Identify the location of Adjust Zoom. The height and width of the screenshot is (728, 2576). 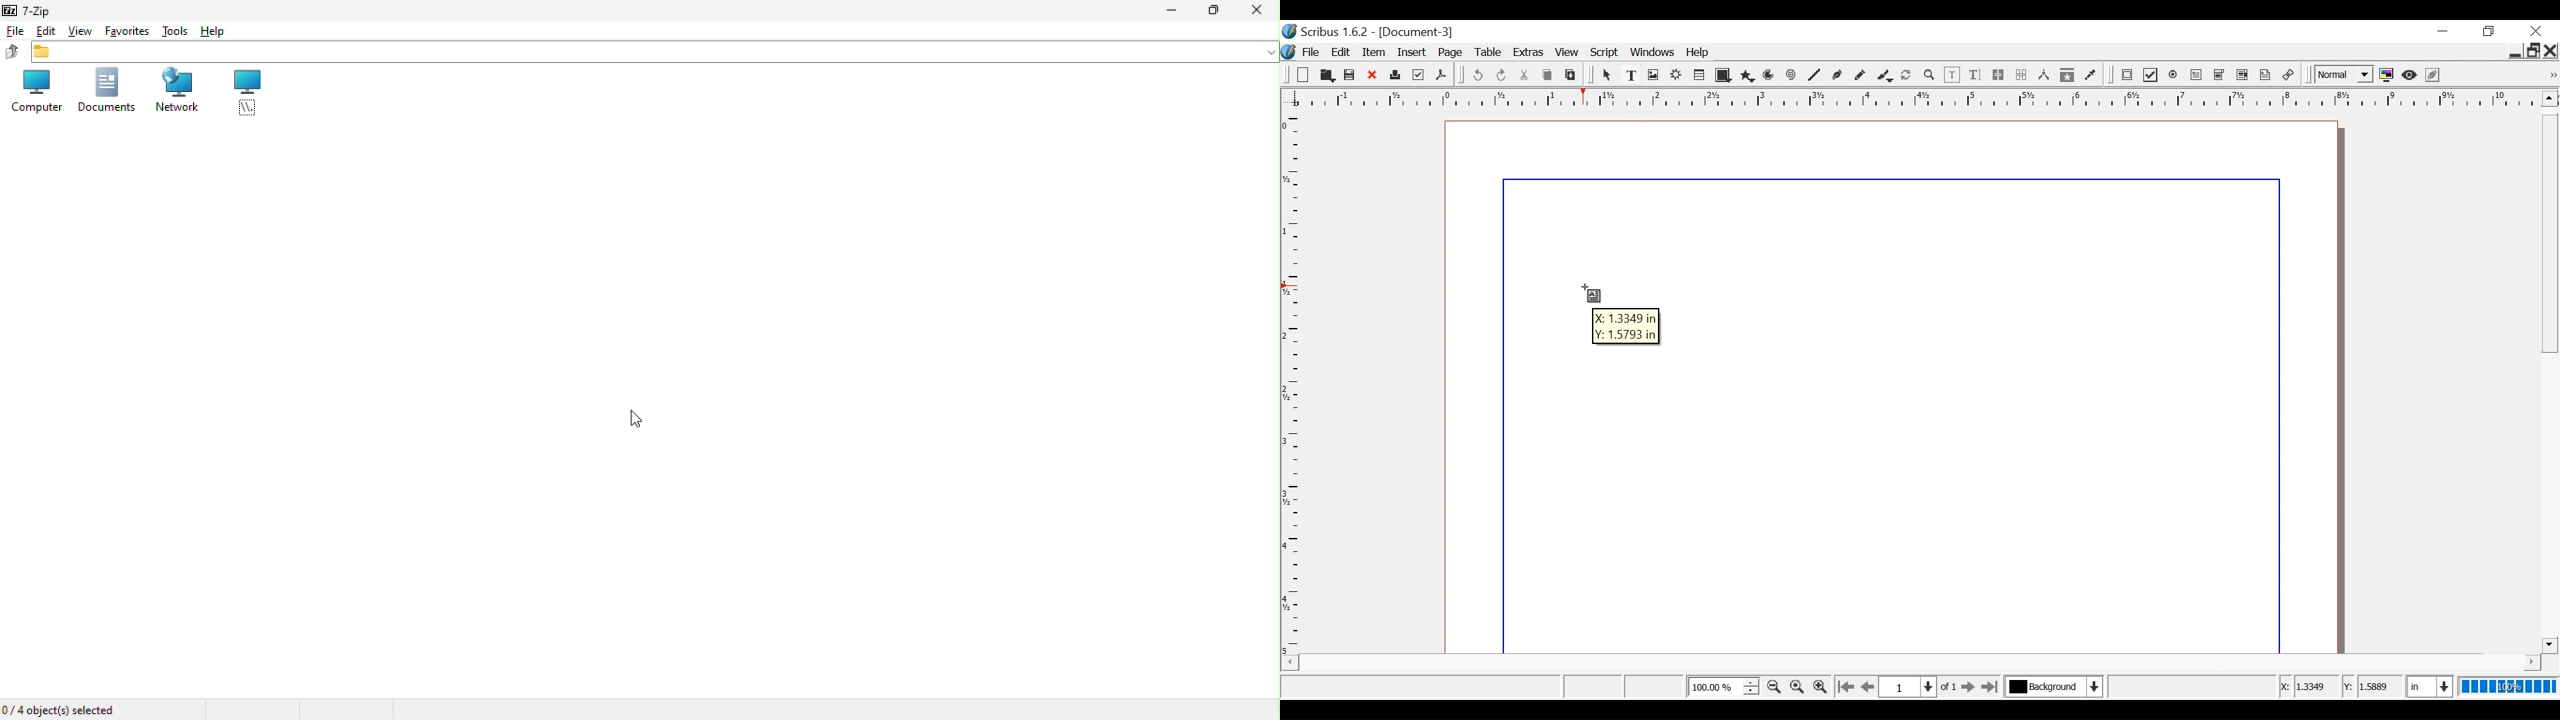
(1725, 686).